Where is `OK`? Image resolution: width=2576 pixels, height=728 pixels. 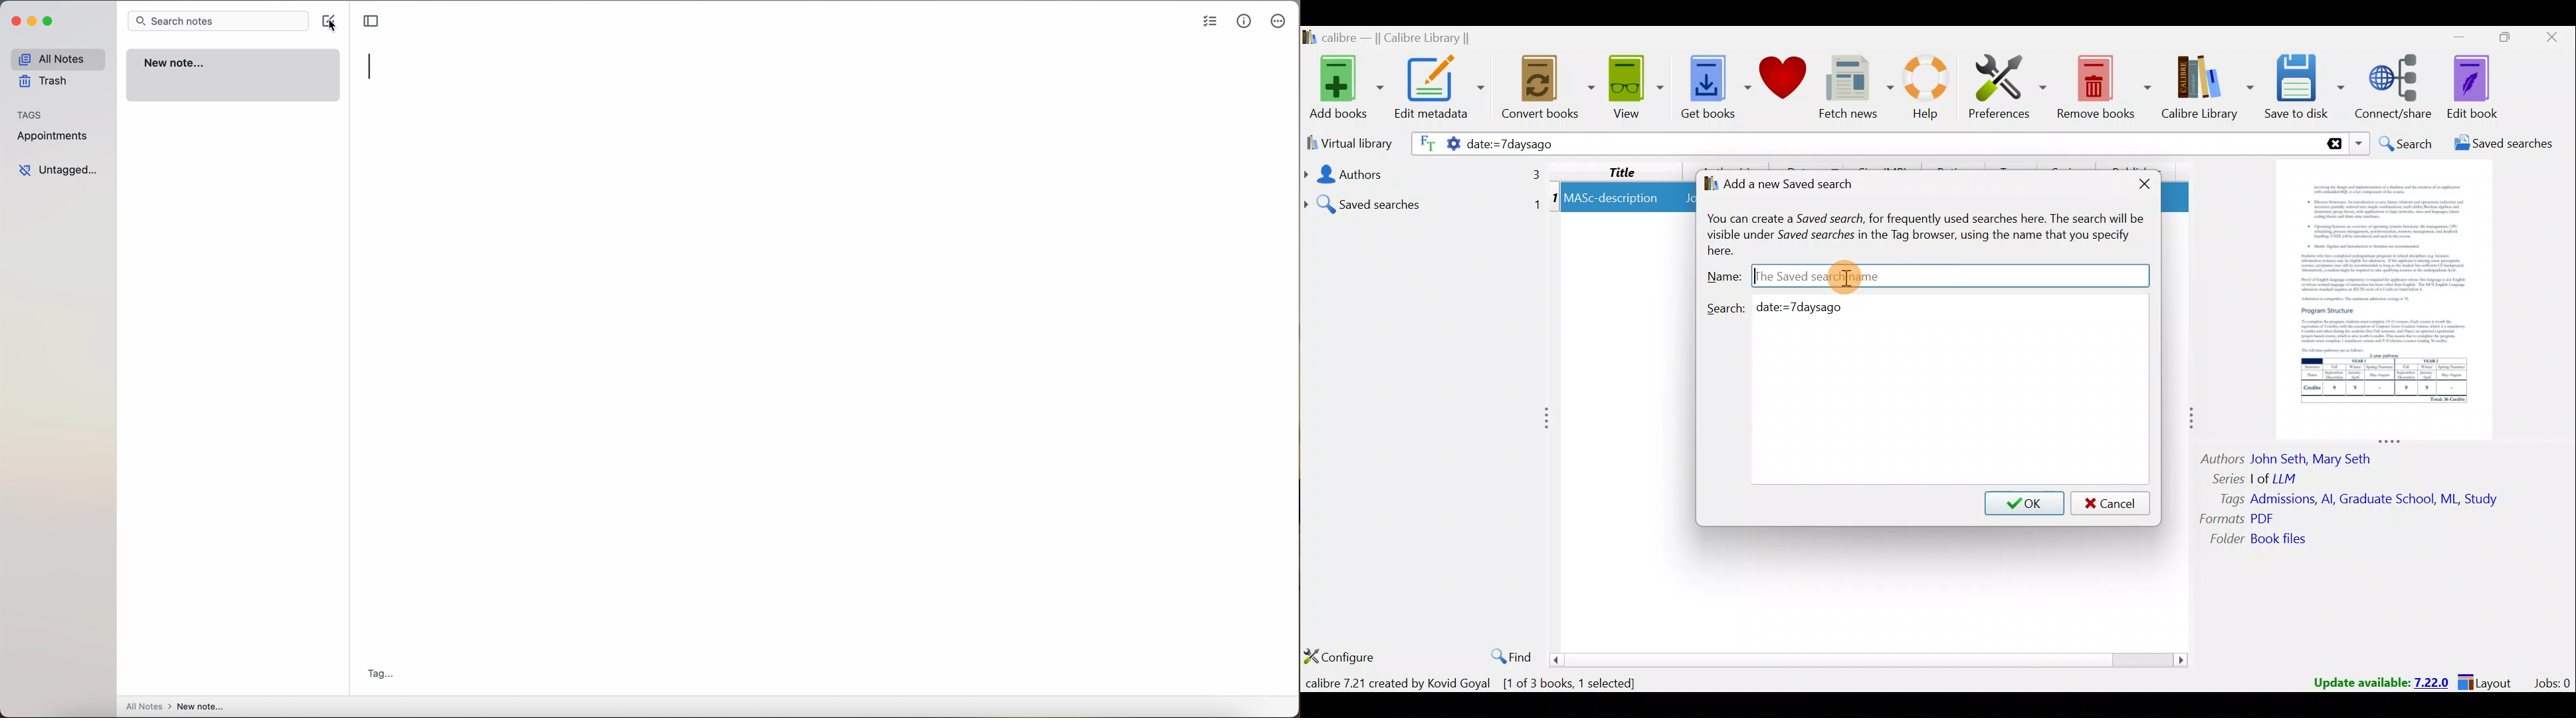
OK is located at coordinates (2025, 502).